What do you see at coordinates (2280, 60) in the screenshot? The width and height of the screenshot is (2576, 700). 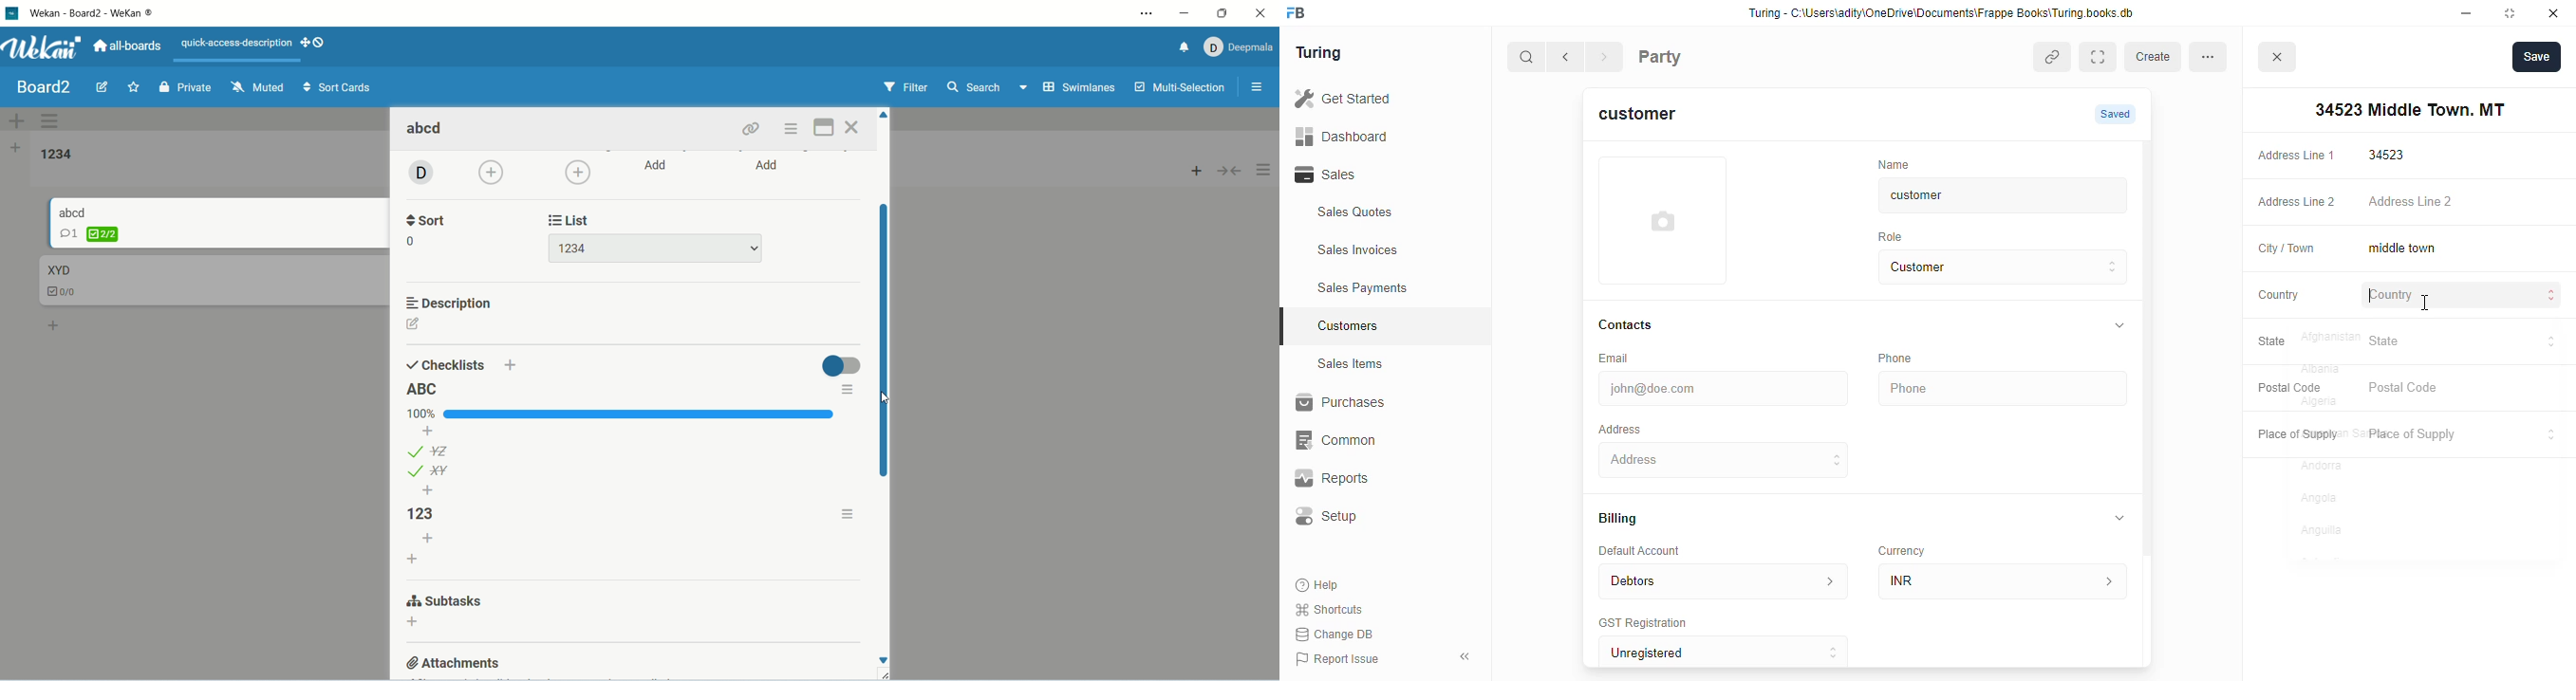 I see `close` at bounding box center [2280, 60].